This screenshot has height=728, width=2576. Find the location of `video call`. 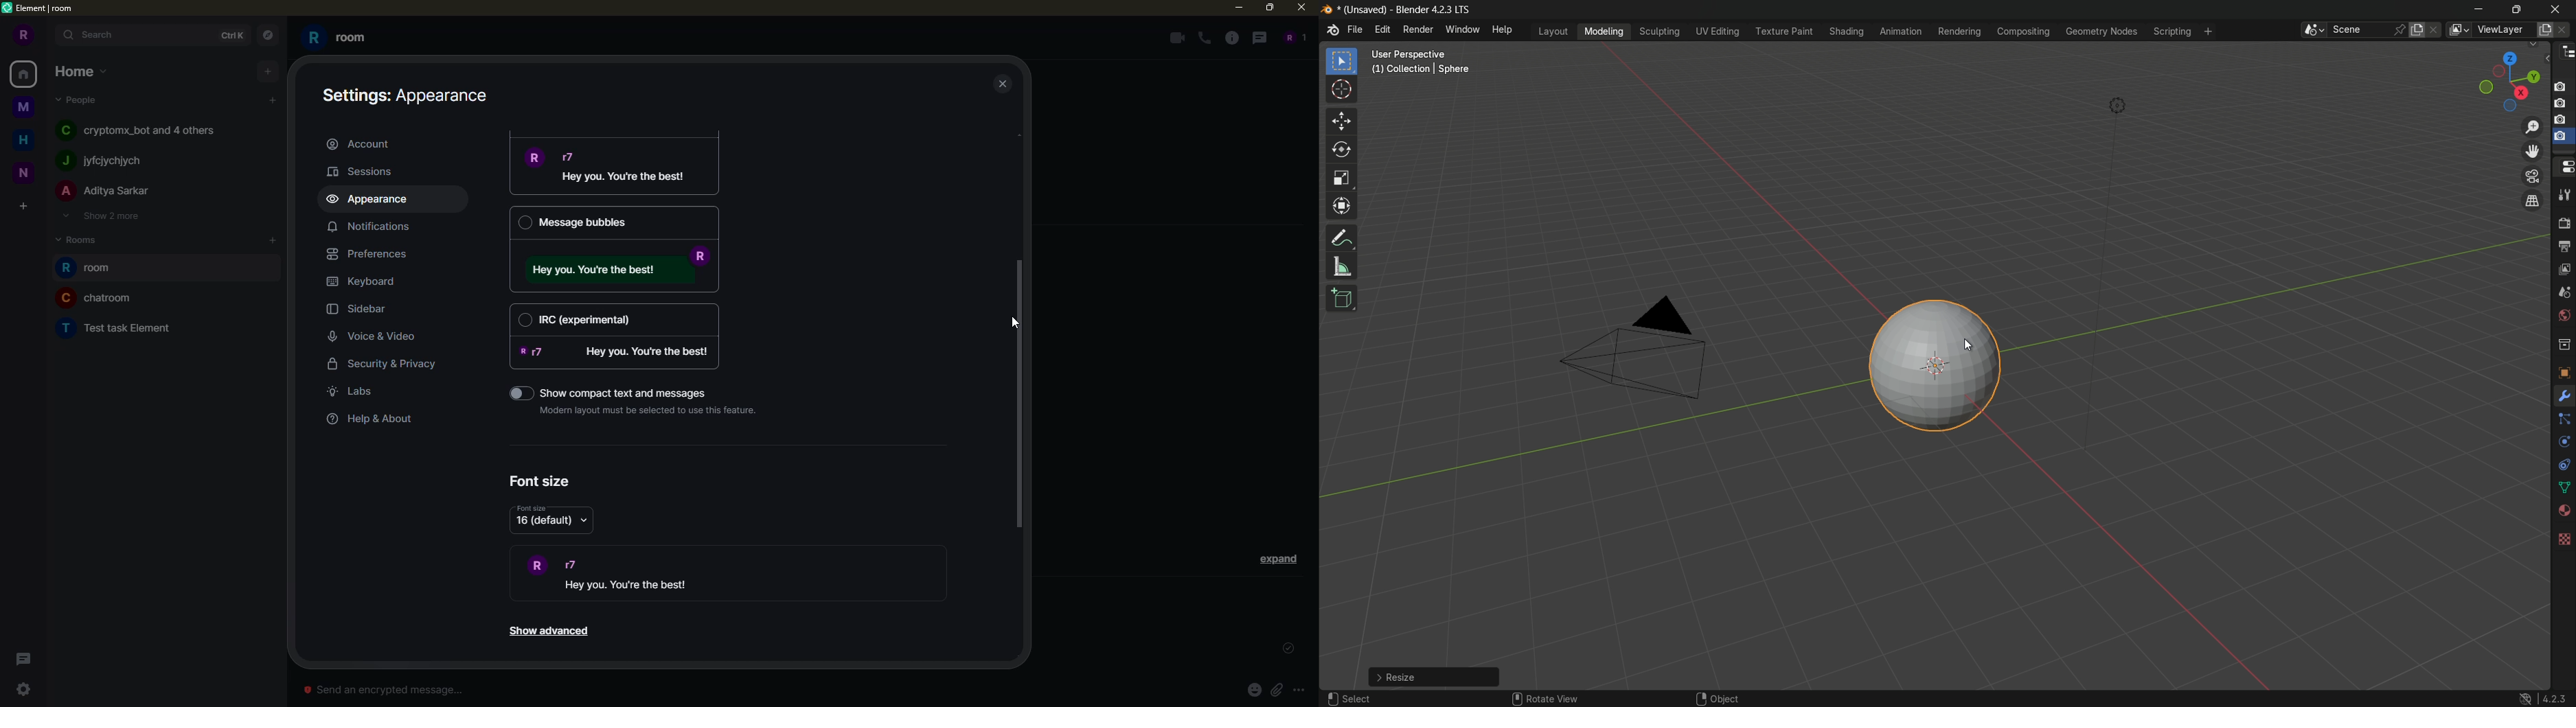

video call is located at coordinates (1174, 38).